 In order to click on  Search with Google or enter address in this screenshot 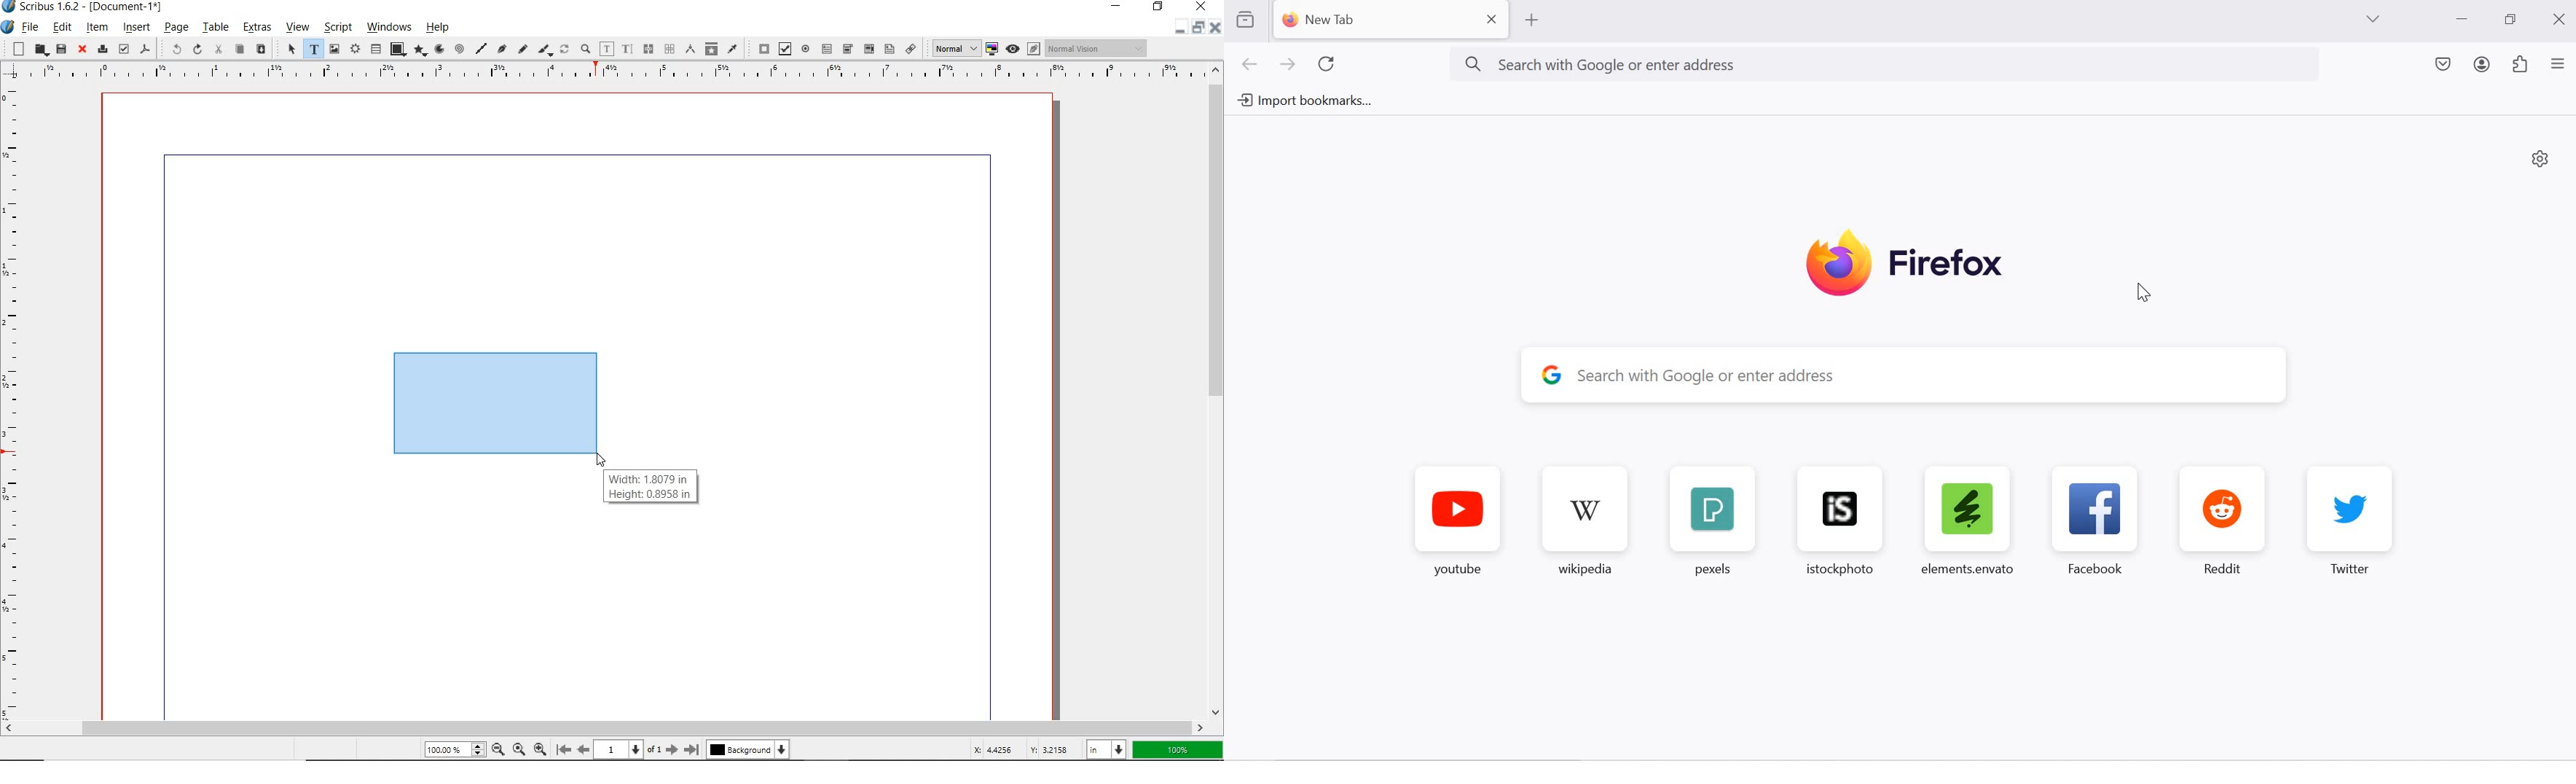, I will do `click(1873, 65)`.